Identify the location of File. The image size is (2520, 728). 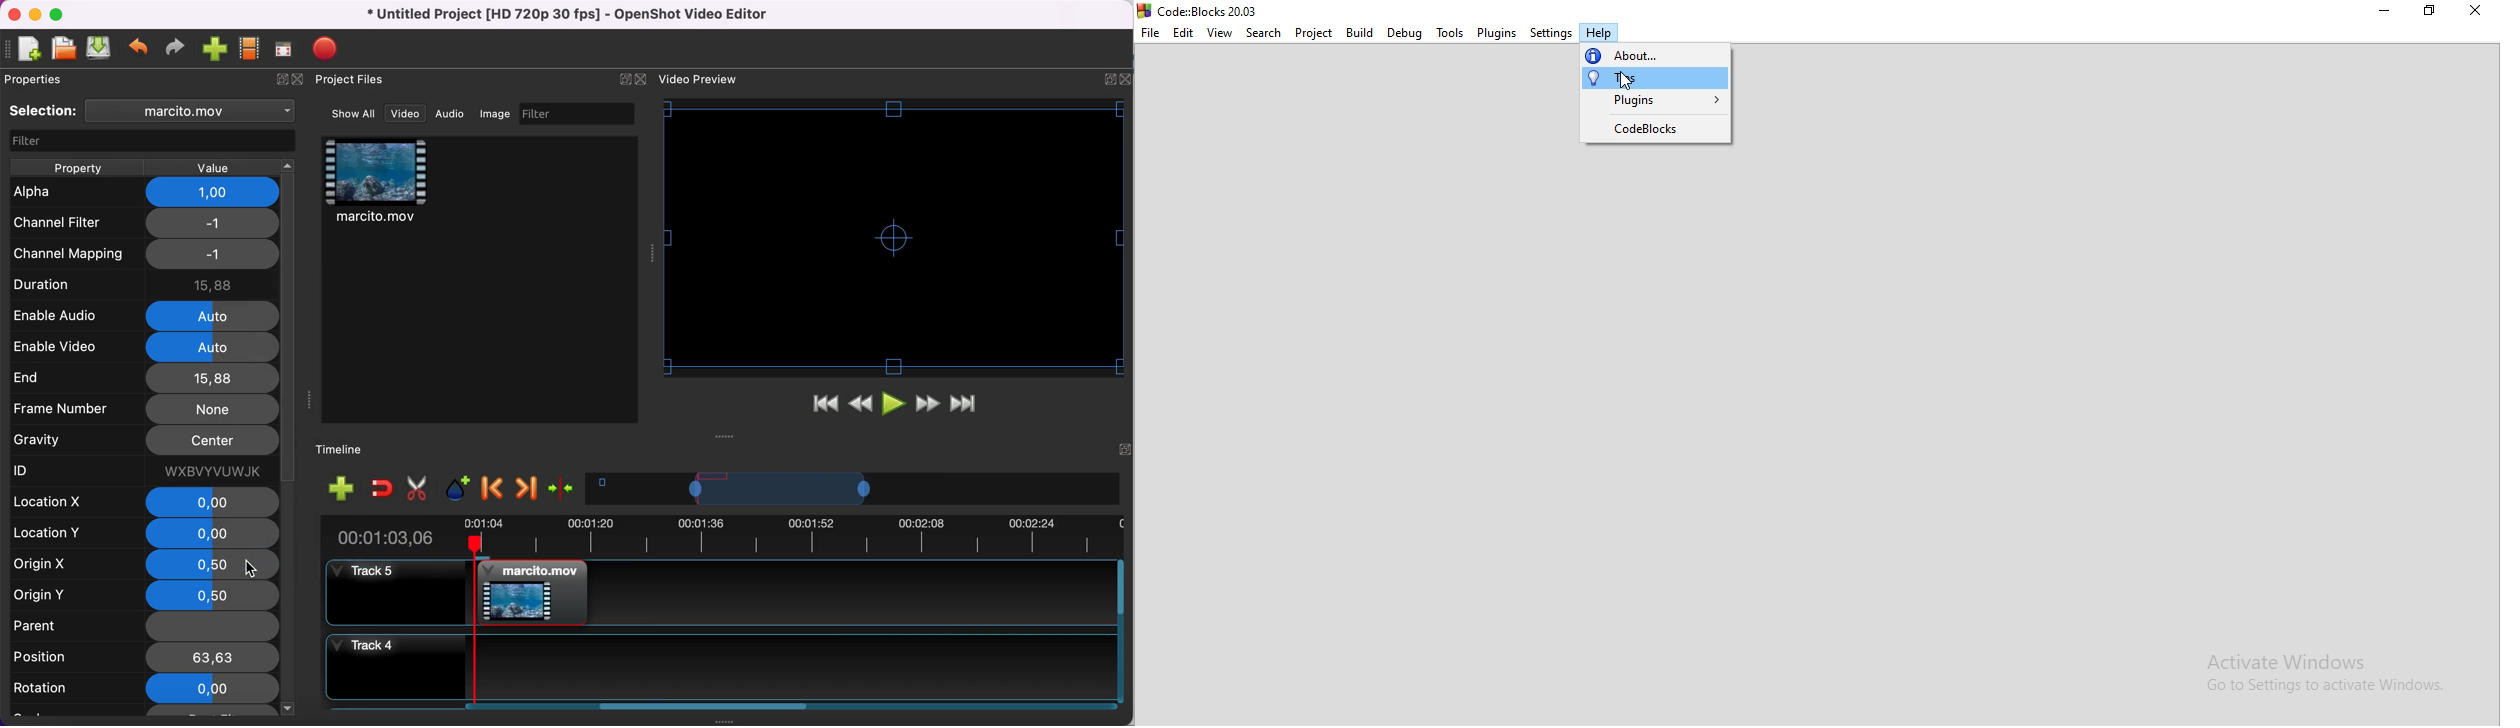
(1149, 33).